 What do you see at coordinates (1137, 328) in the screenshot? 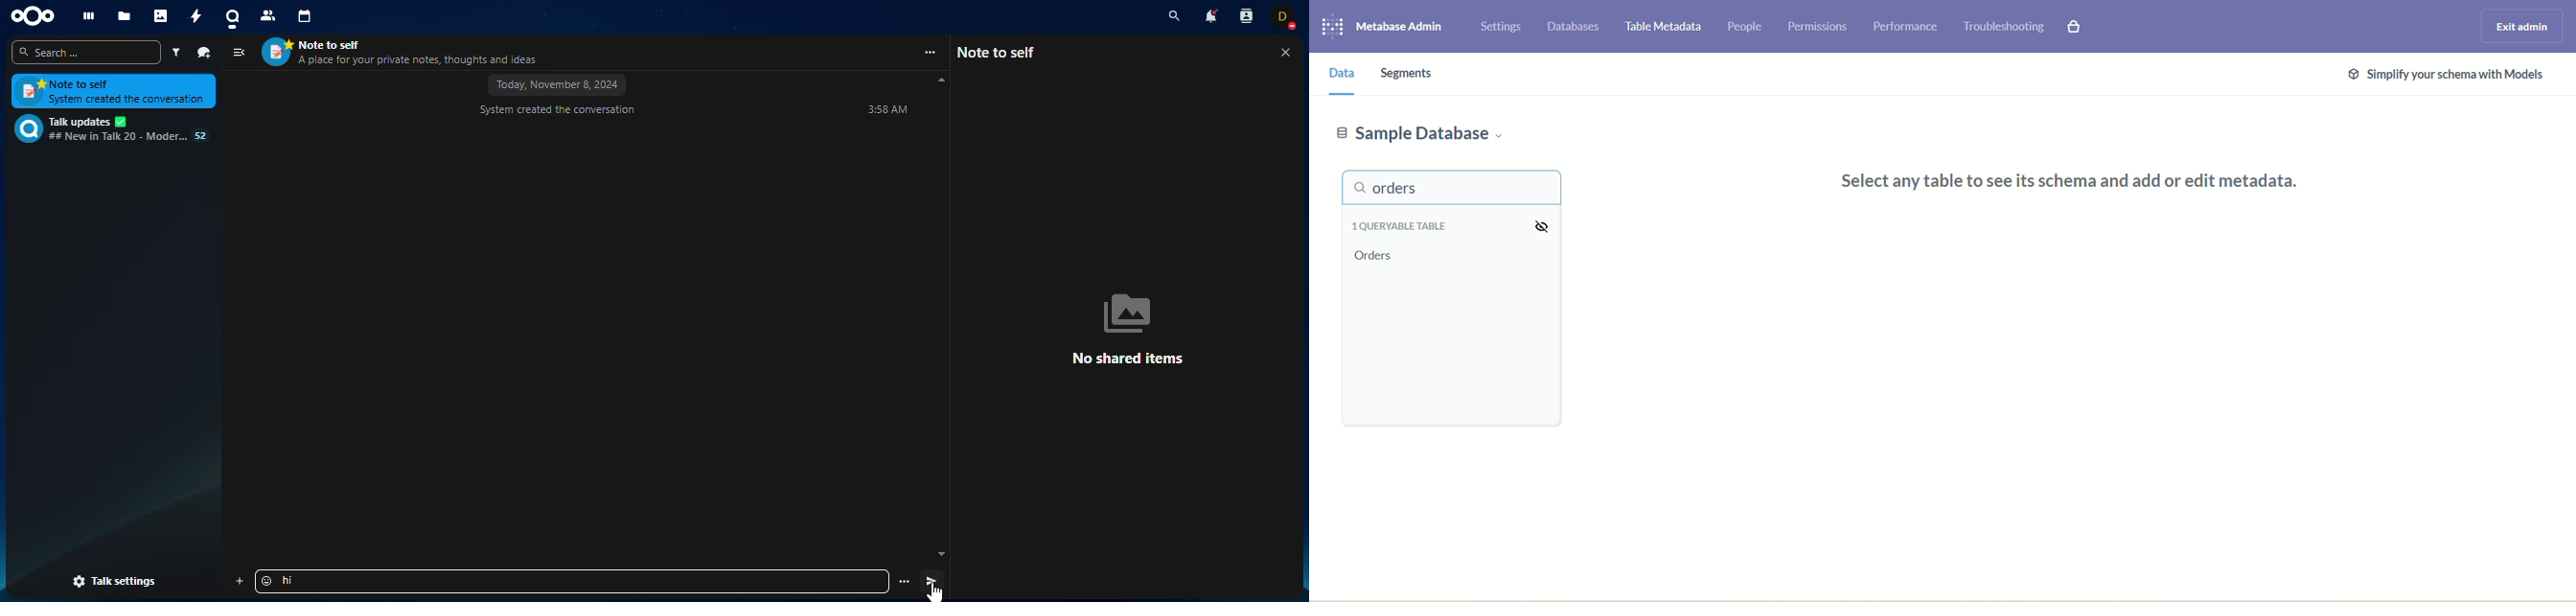
I see `no shared items` at bounding box center [1137, 328].